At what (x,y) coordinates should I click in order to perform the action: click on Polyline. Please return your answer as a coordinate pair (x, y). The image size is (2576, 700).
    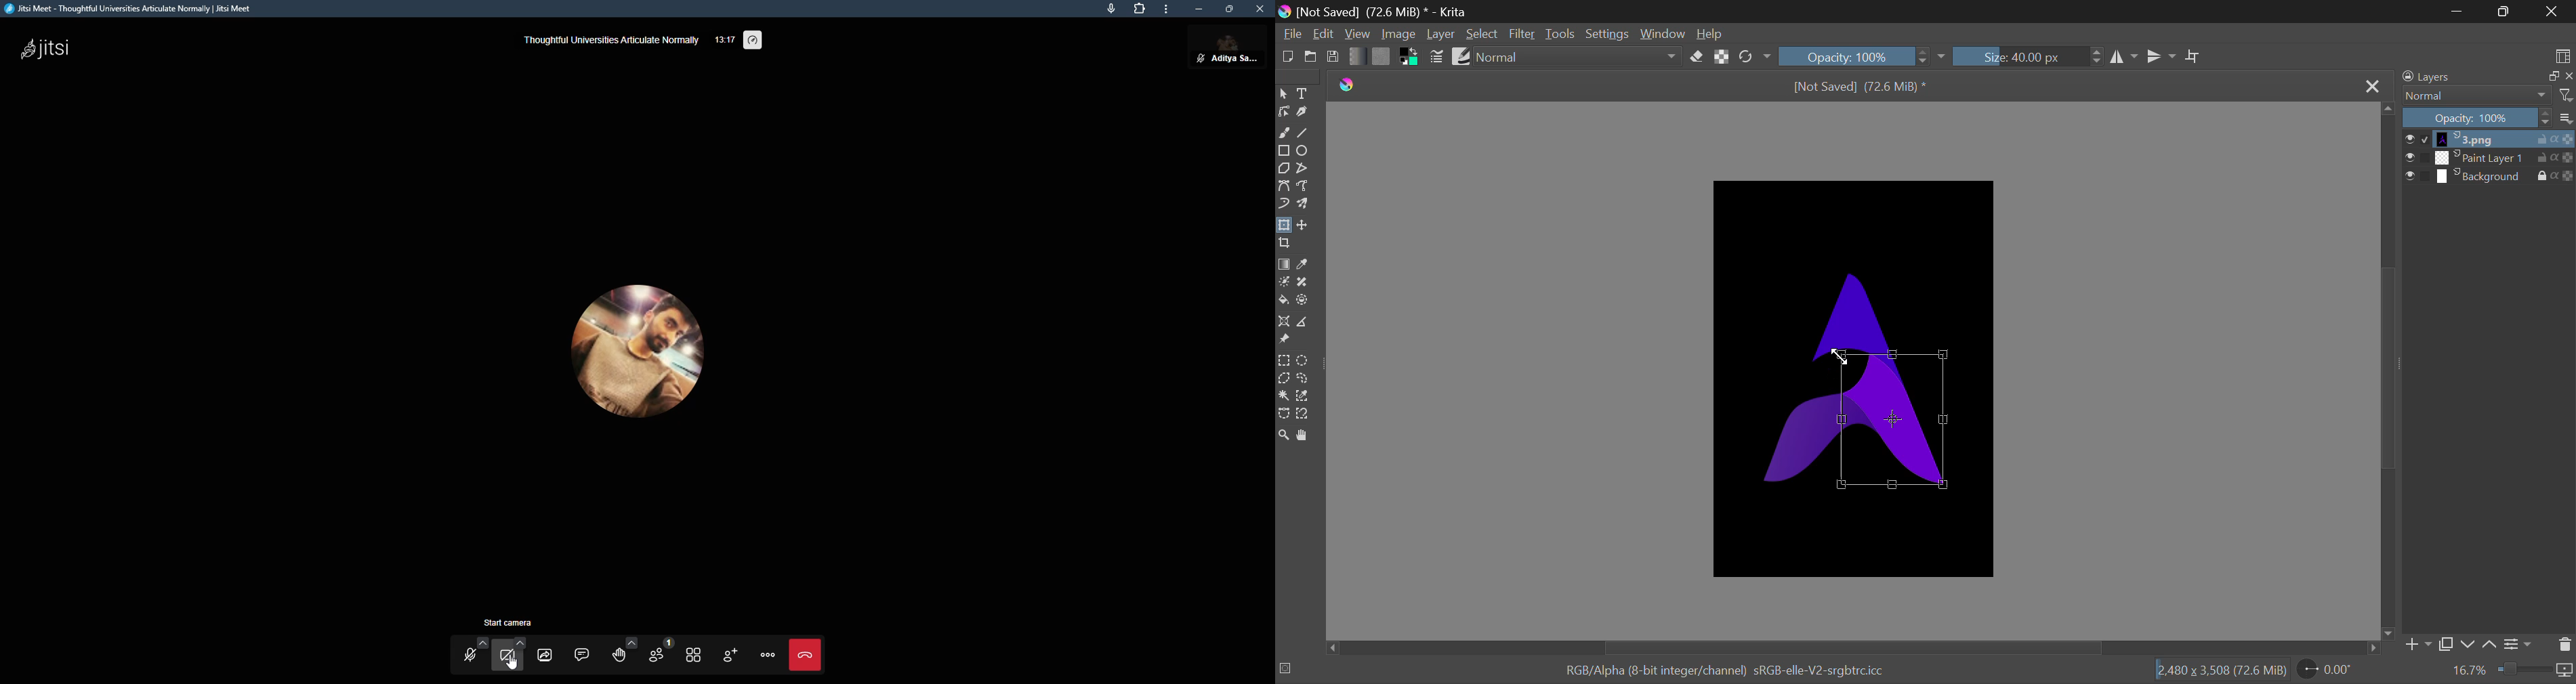
    Looking at the image, I should click on (1307, 168).